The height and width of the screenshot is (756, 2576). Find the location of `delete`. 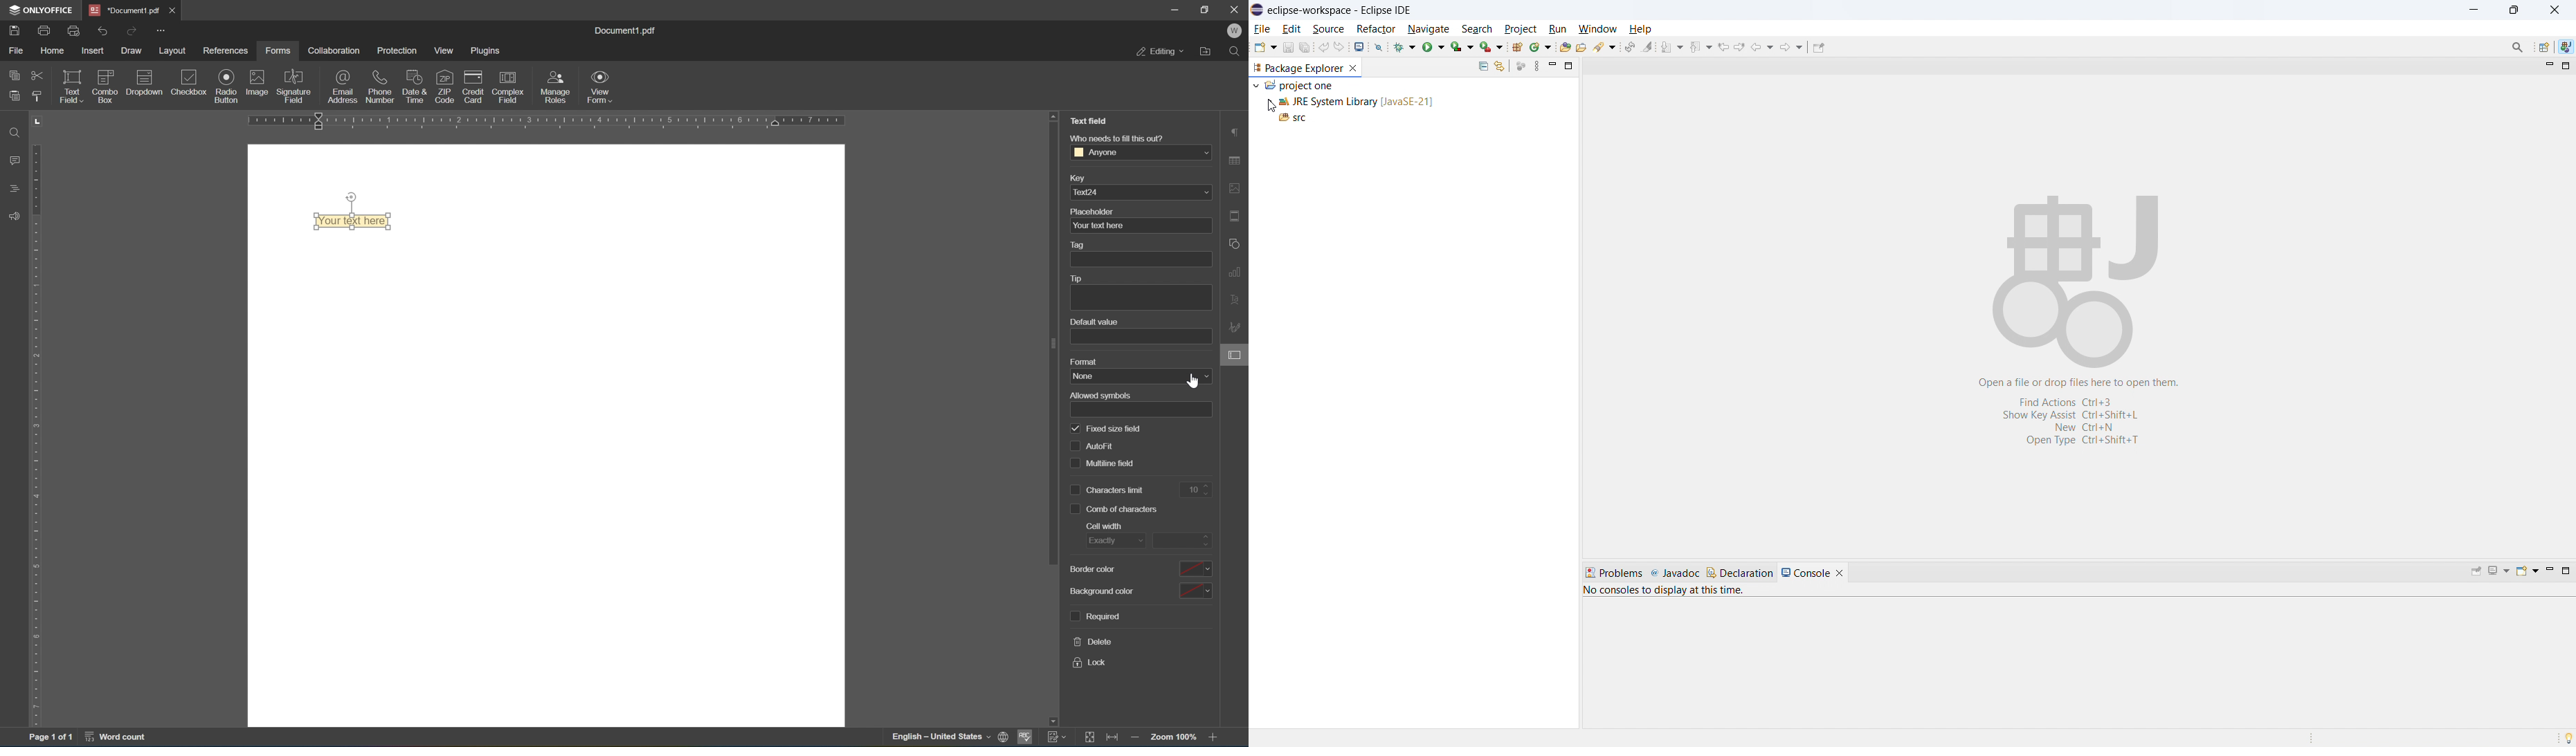

delete is located at coordinates (1094, 641).